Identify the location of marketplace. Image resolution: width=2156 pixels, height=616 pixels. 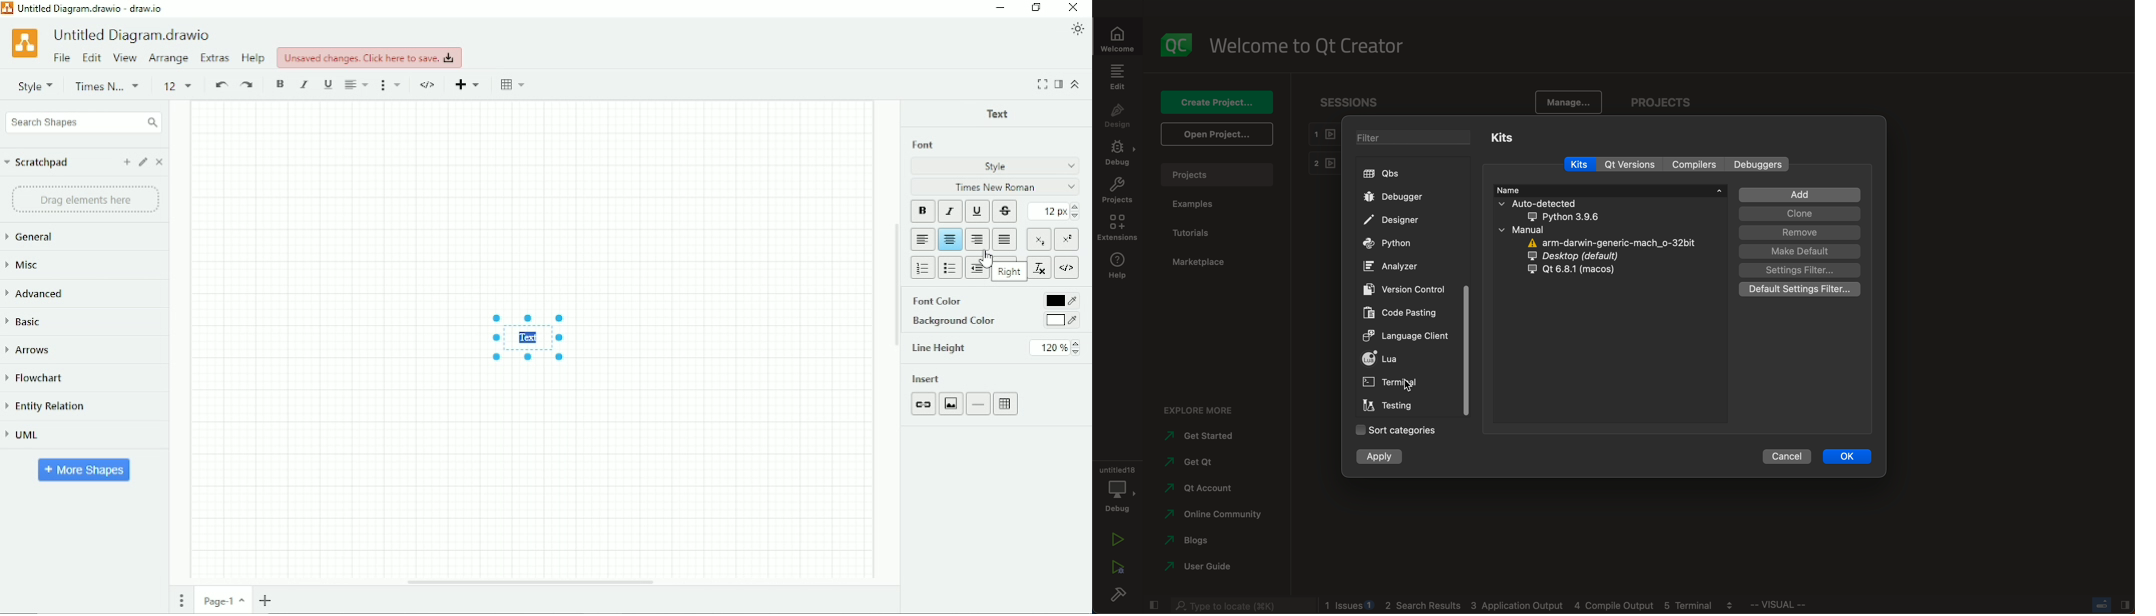
(1203, 264).